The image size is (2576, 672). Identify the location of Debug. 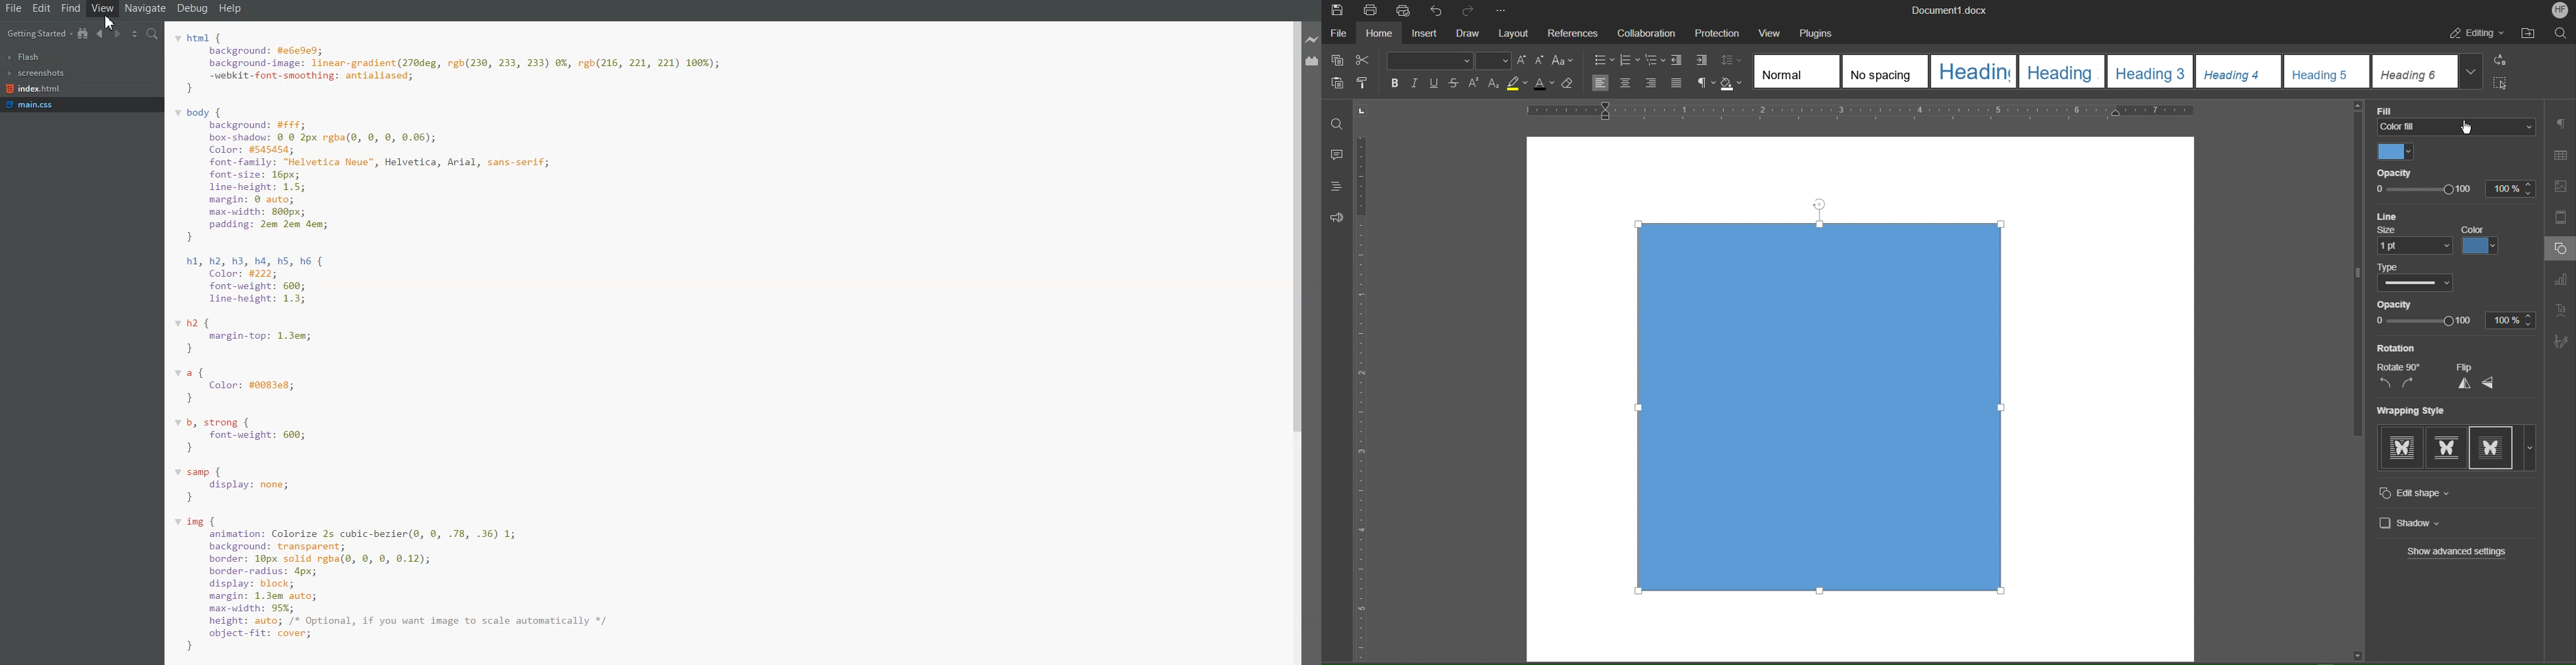
(193, 8).